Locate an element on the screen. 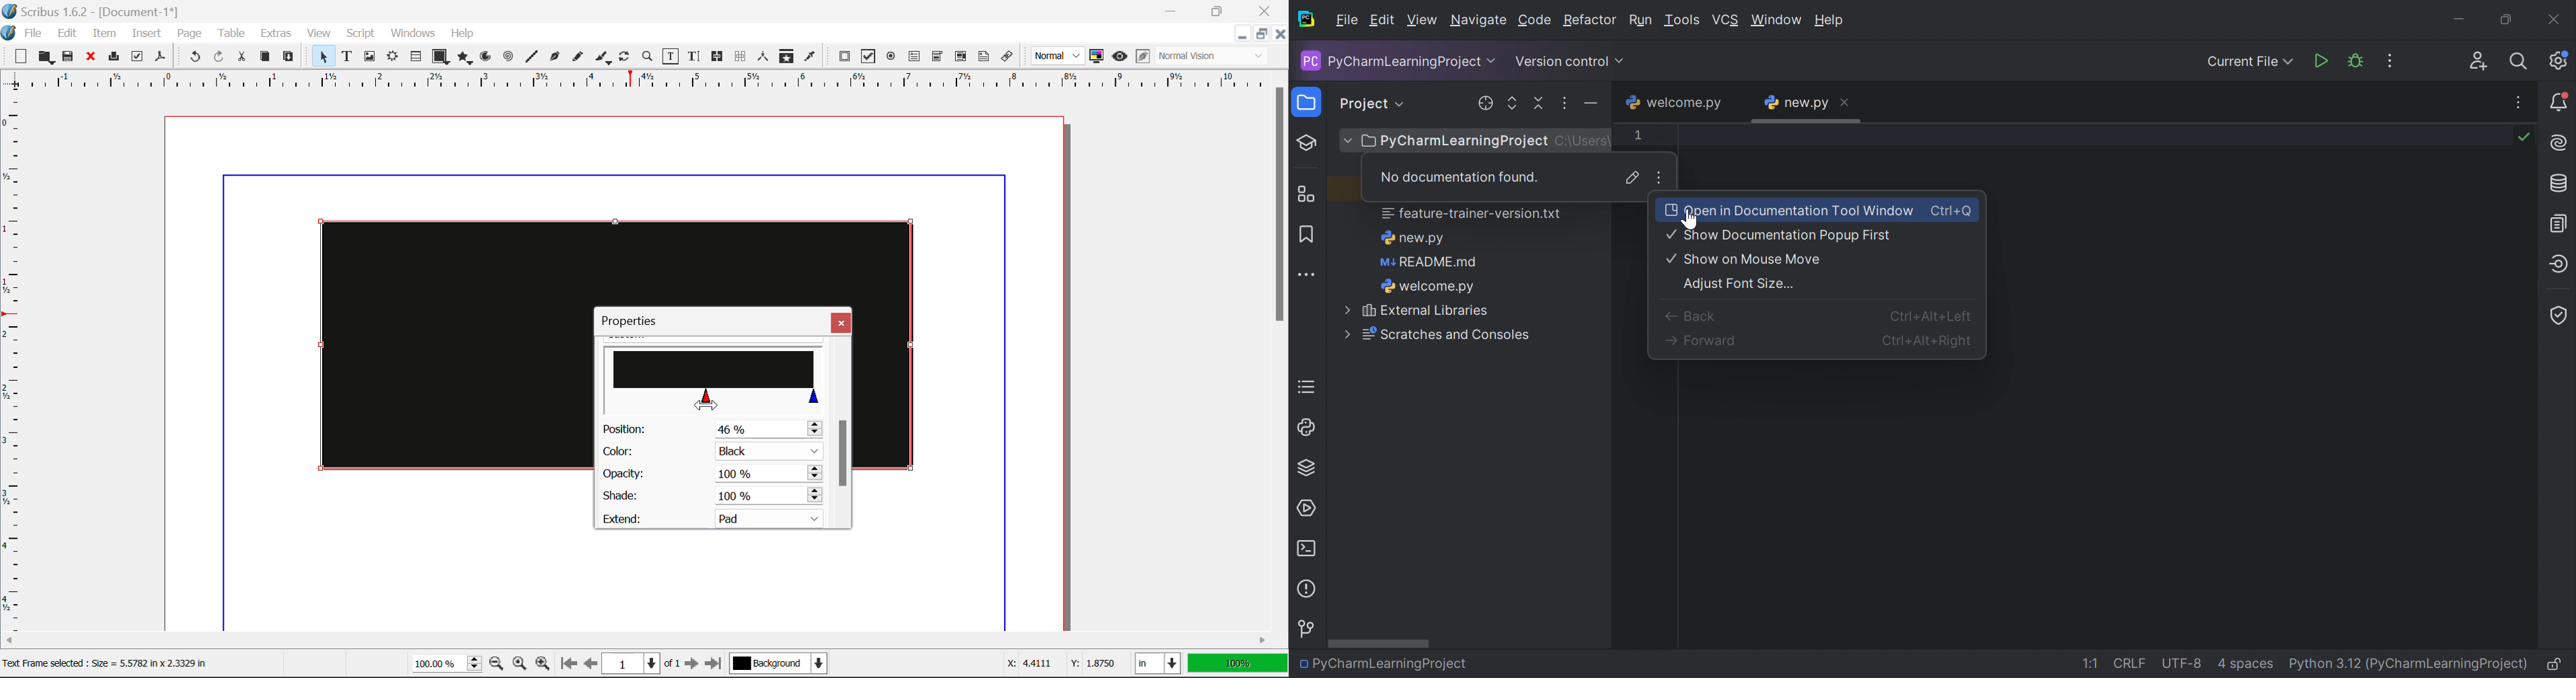 The height and width of the screenshot is (700, 2576). Shapes is located at coordinates (440, 58).